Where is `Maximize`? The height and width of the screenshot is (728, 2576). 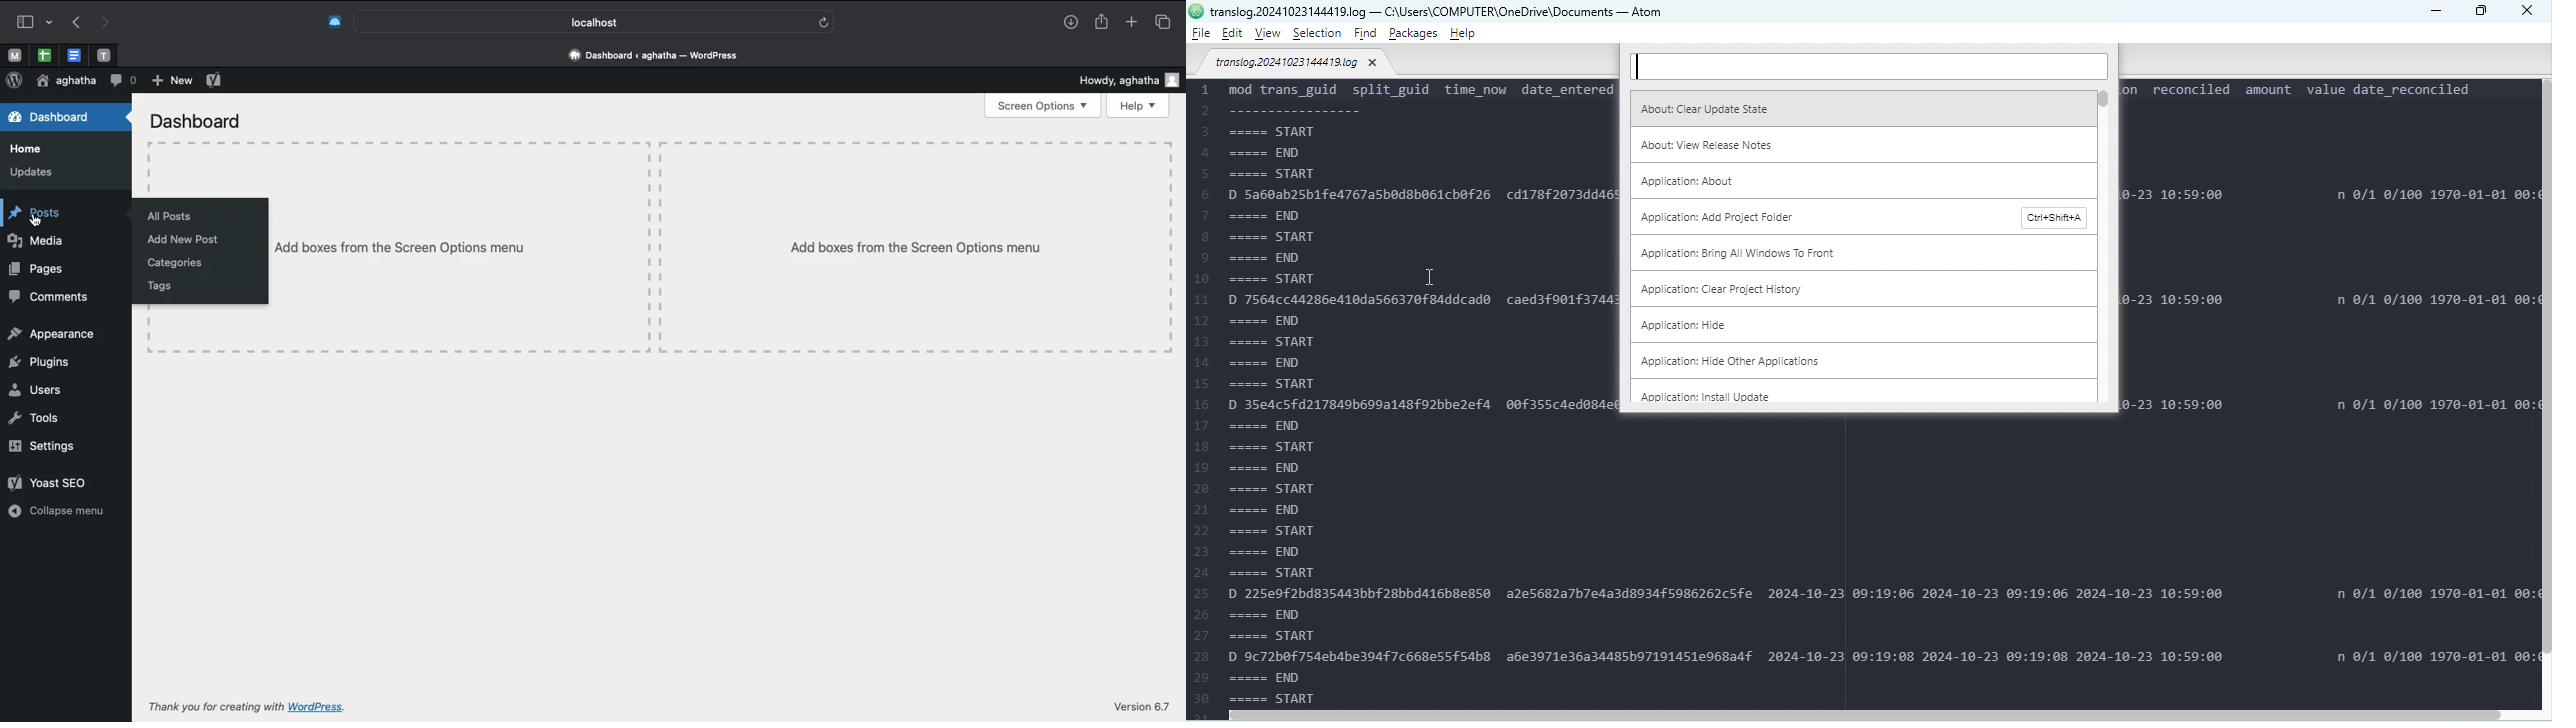 Maximize is located at coordinates (2482, 12).